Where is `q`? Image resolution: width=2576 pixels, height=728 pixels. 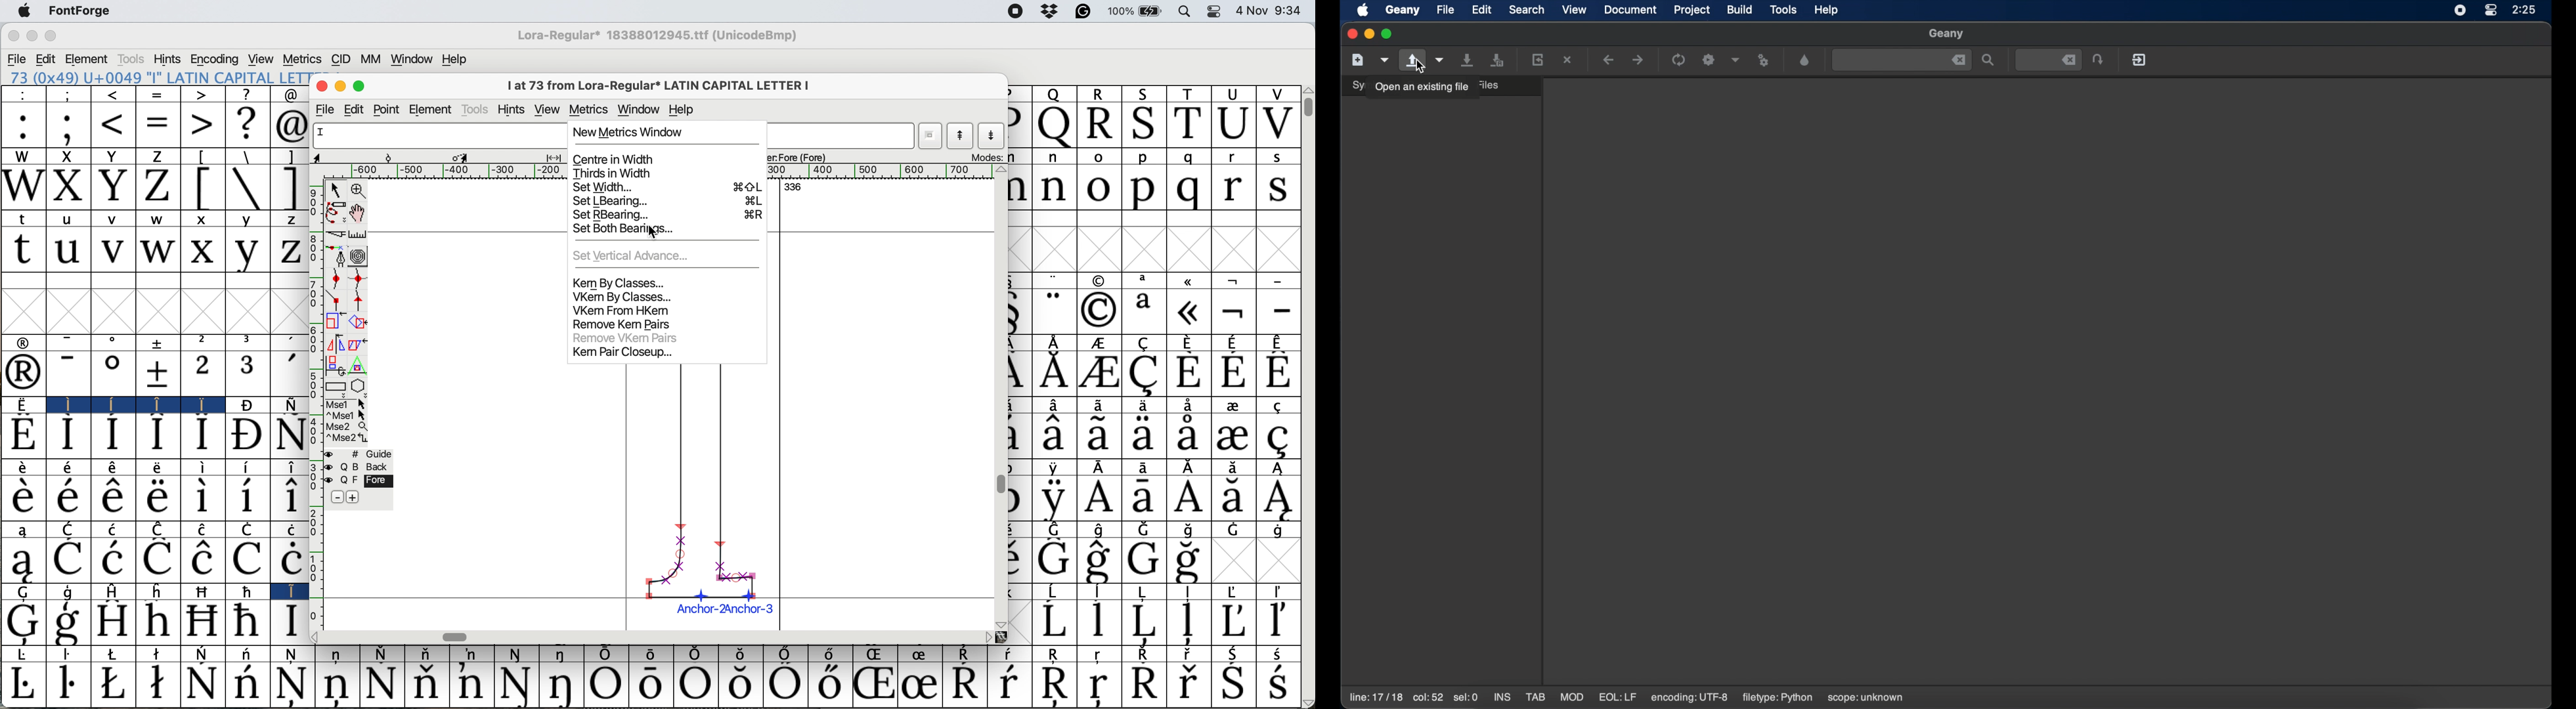
q is located at coordinates (1188, 156).